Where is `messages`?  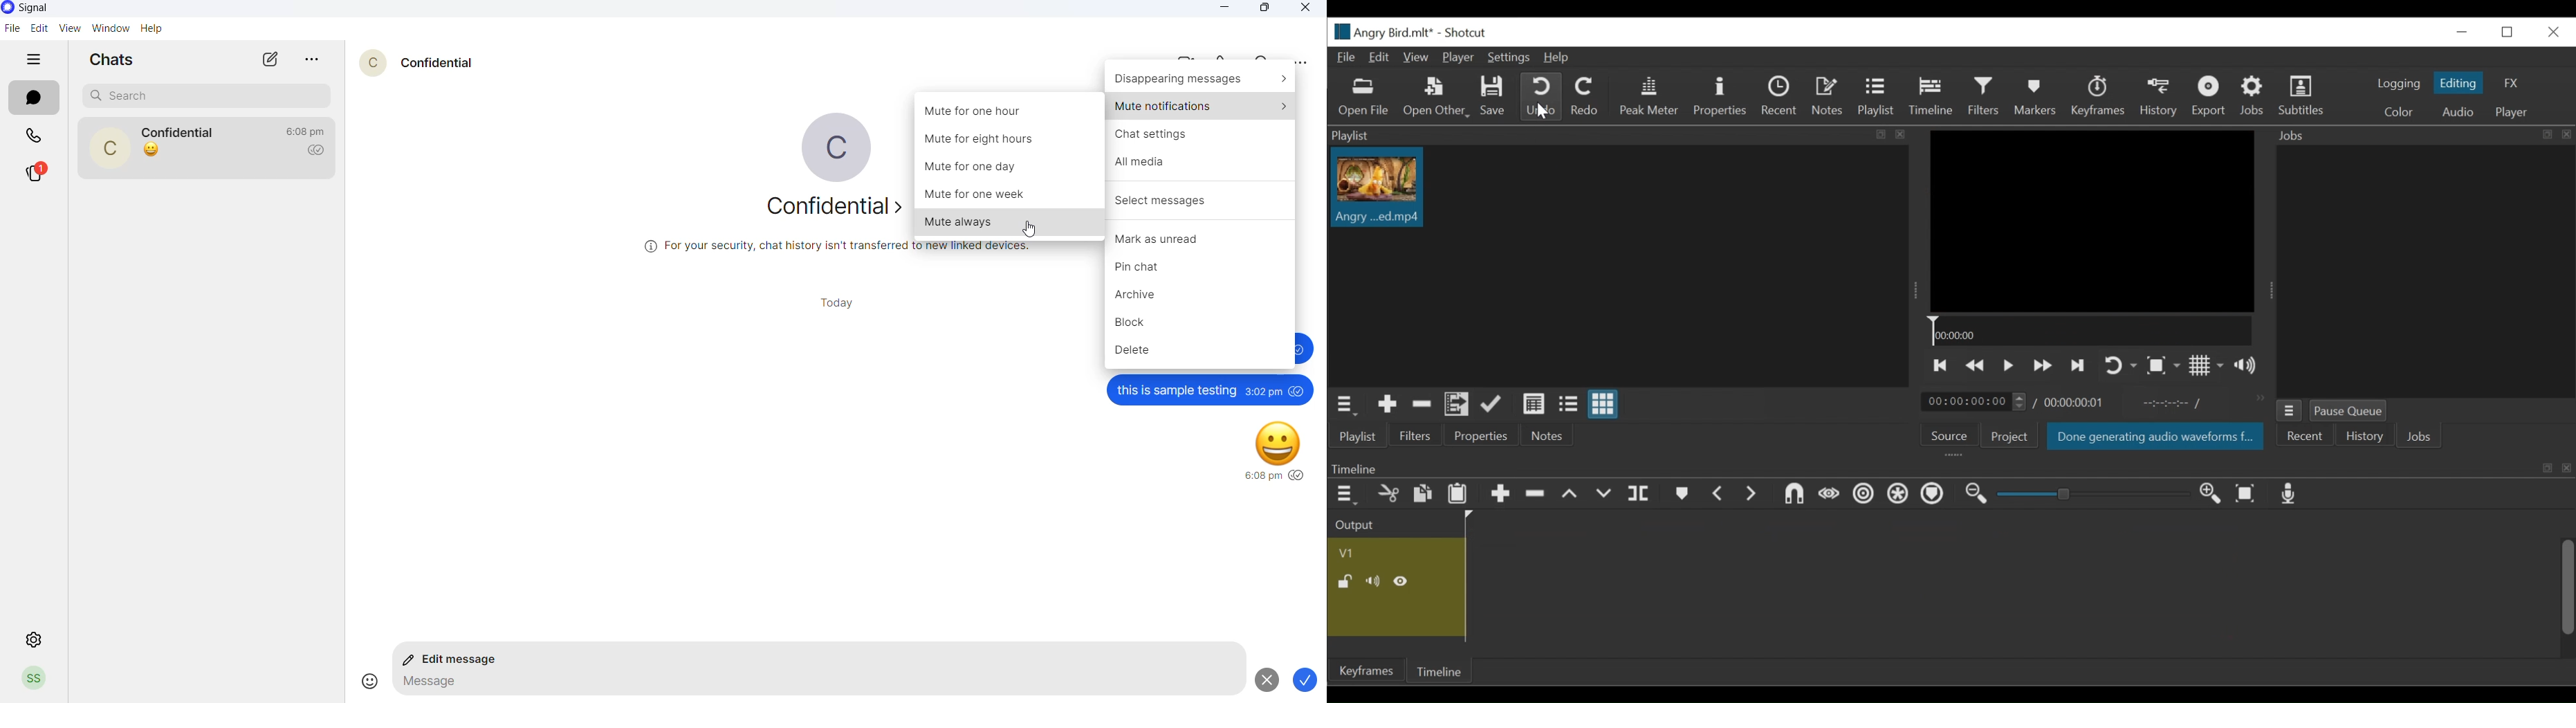
messages is located at coordinates (35, 100).